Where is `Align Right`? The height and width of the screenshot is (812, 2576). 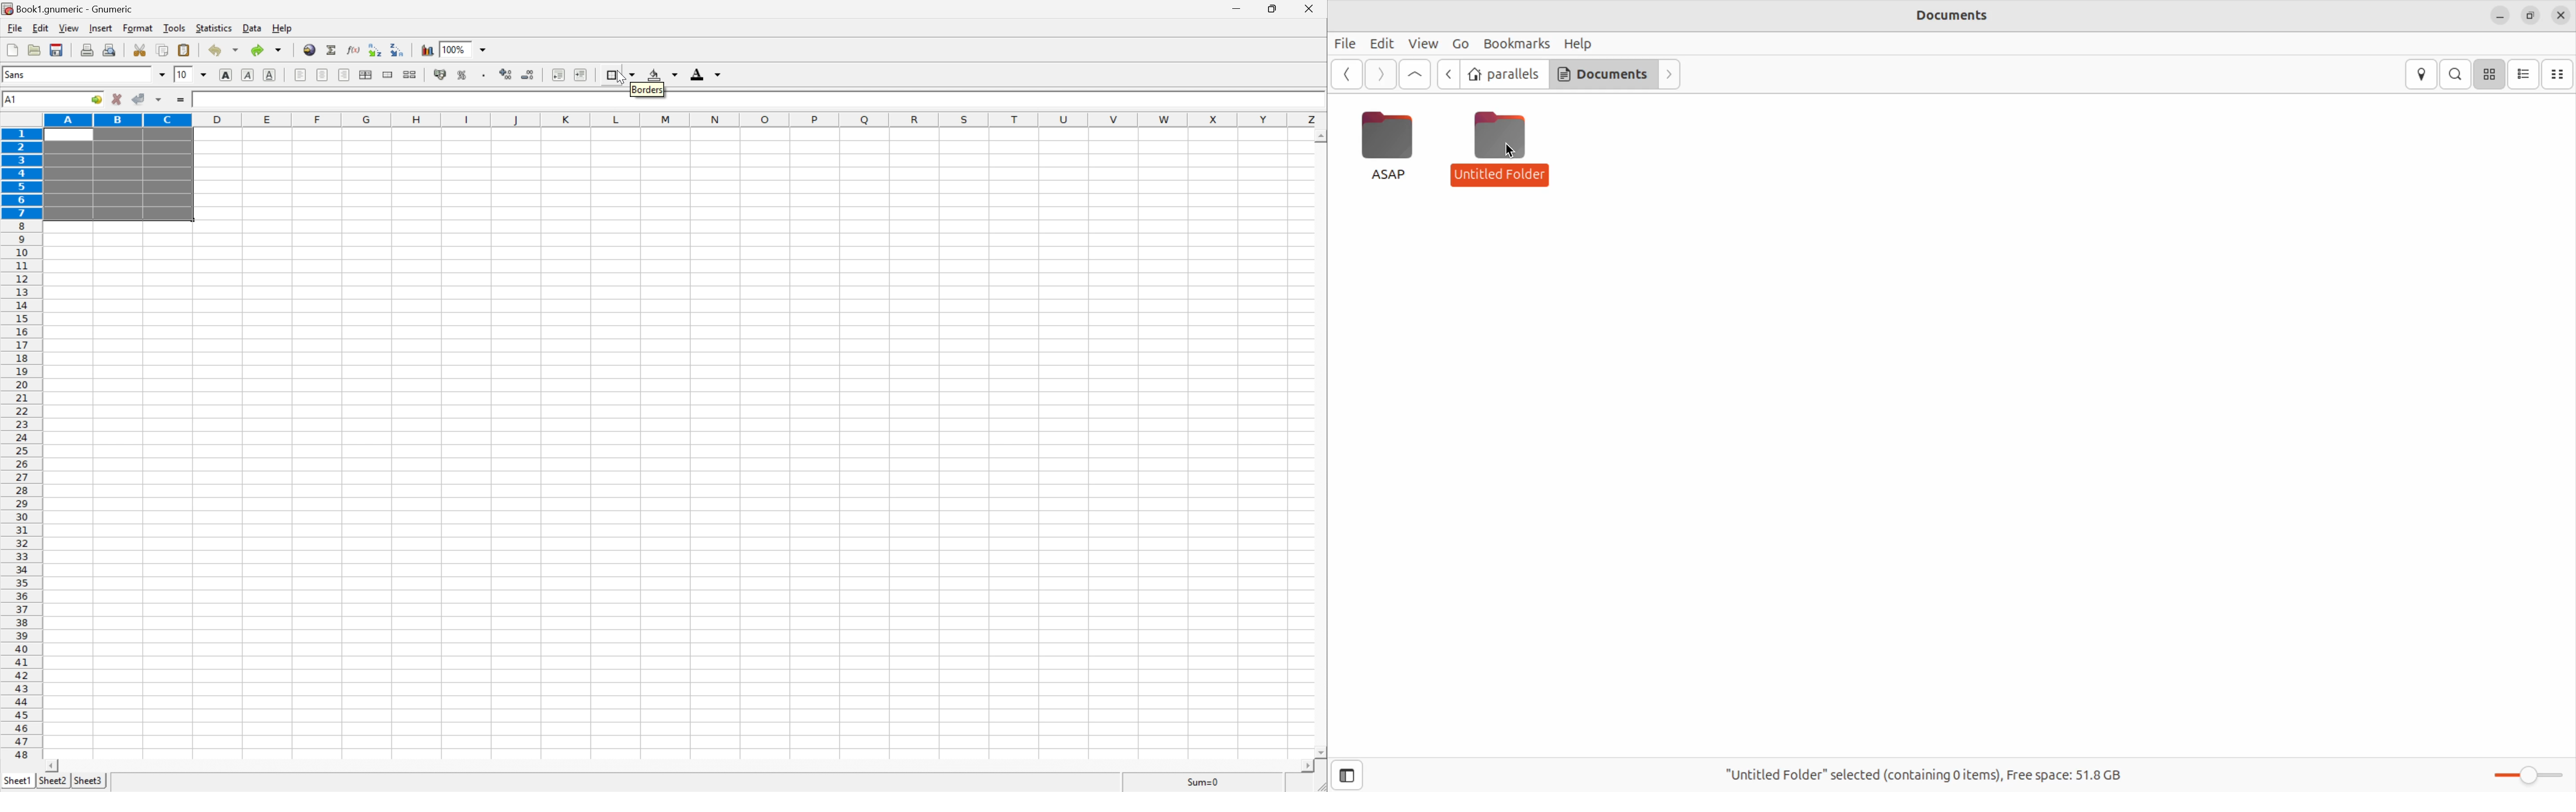
Align Right is located at coordinates (345, 74).